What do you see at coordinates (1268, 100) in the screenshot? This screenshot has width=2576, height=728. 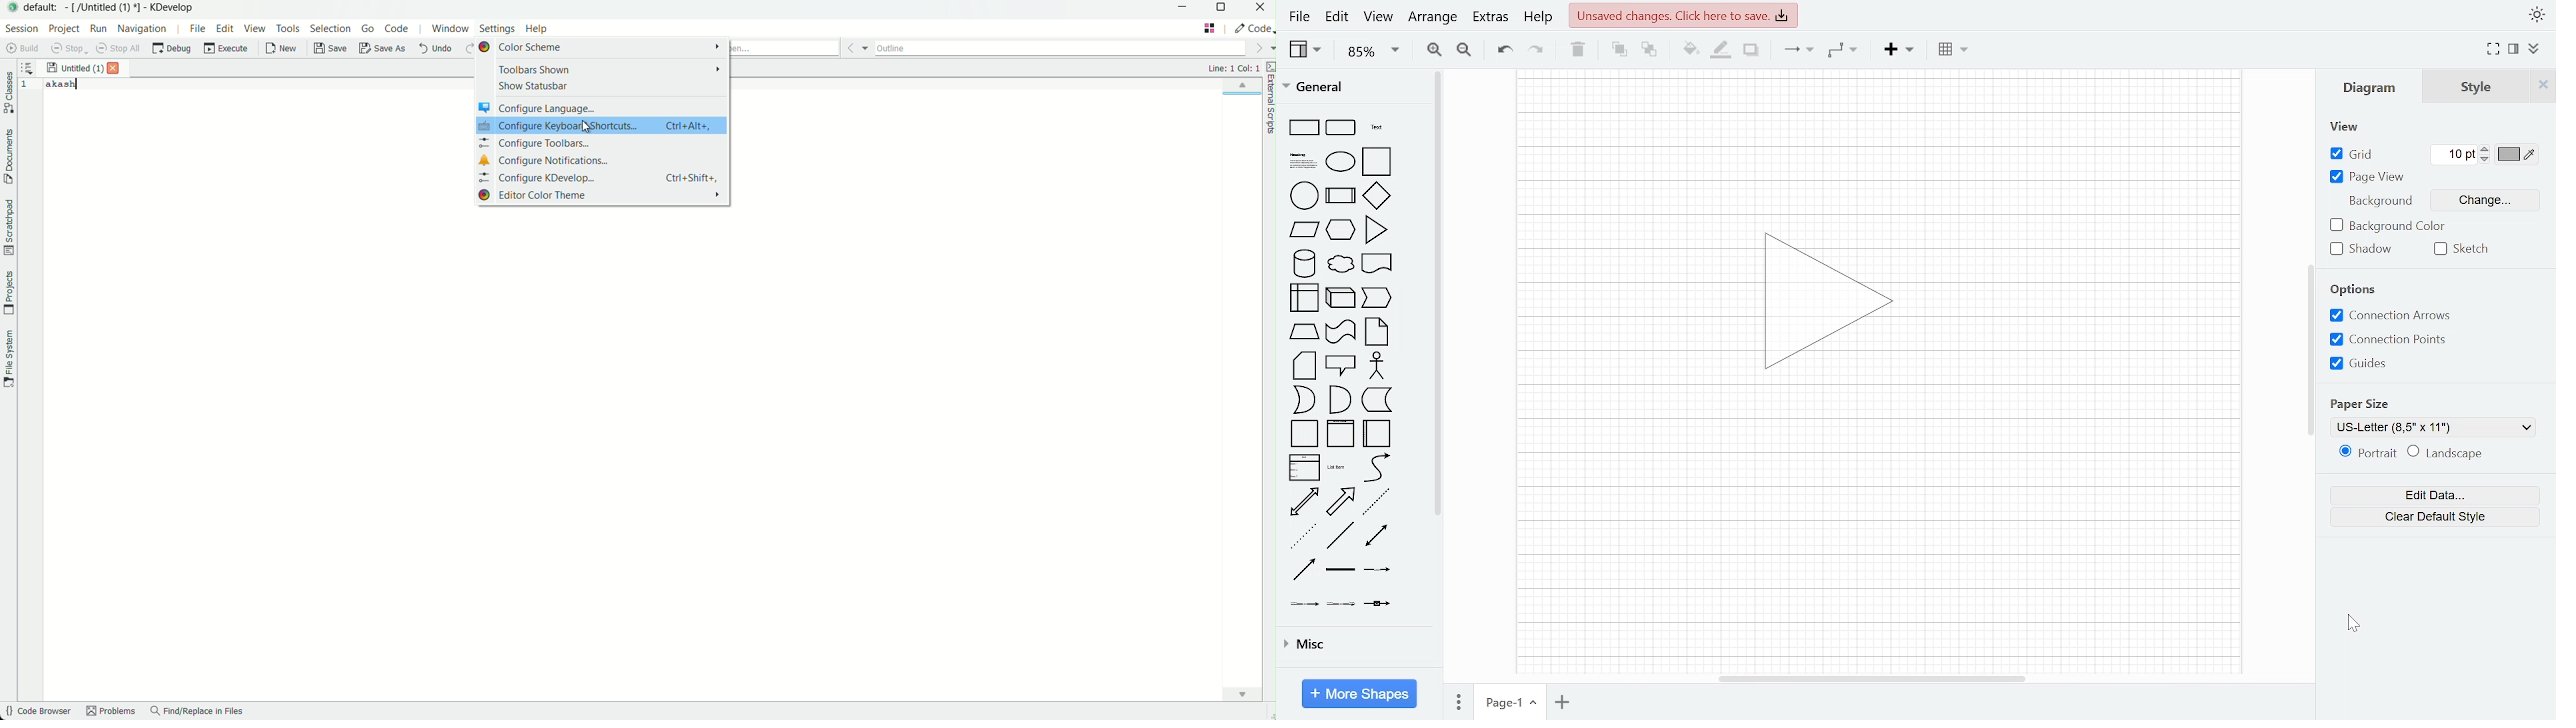 I see `external scripts` at bounding box center [1268, 100].